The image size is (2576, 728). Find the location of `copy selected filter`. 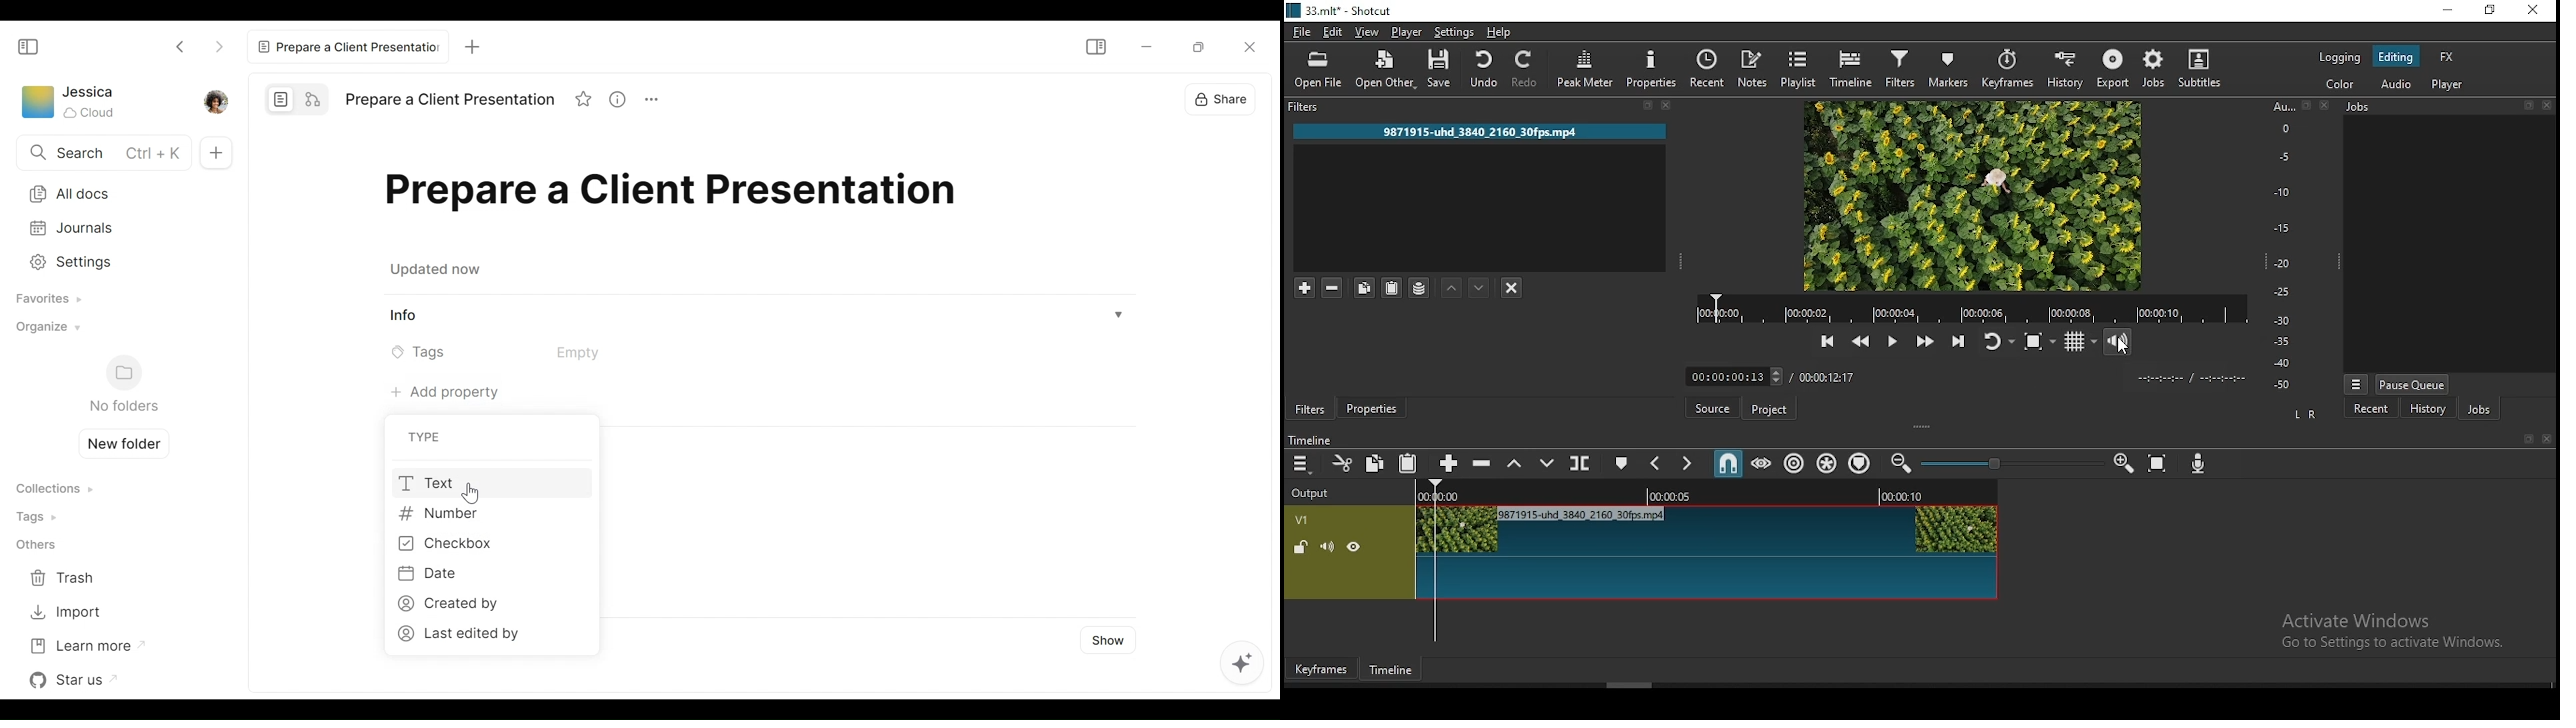

copy selected filter is located at coordinates (1361, 286).